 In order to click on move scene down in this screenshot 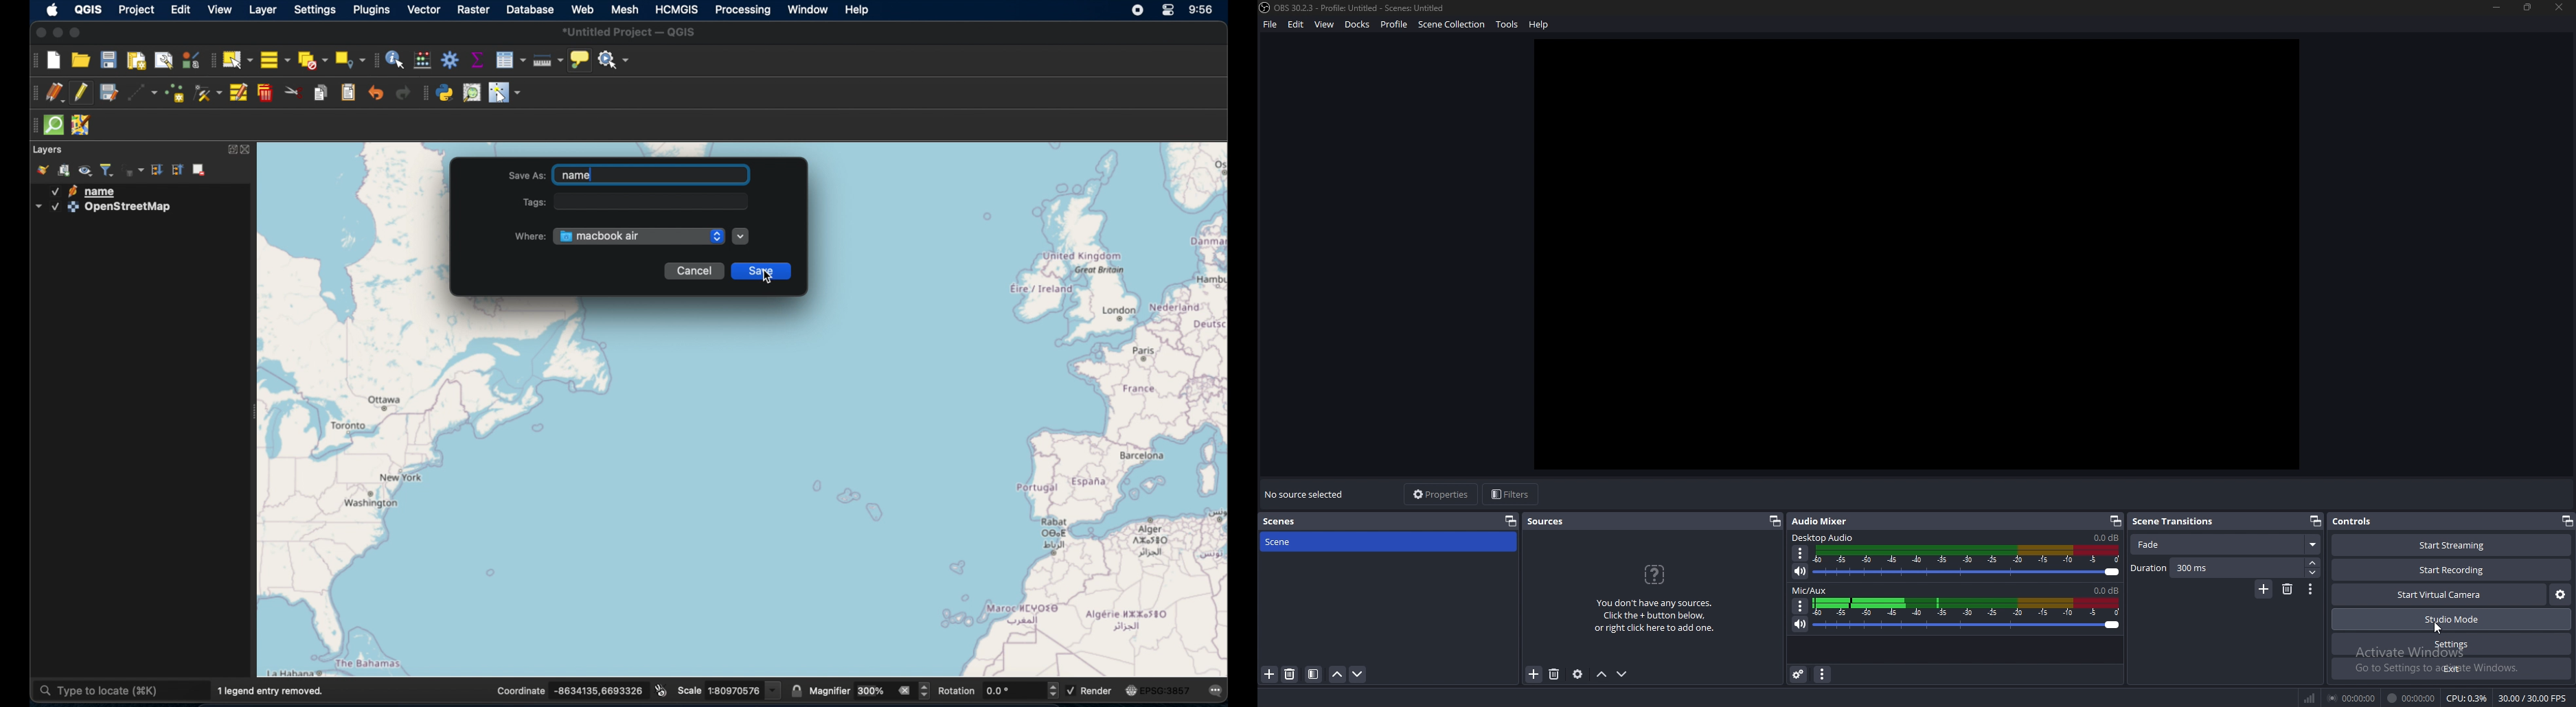, I will do `click(1358, 676)`.